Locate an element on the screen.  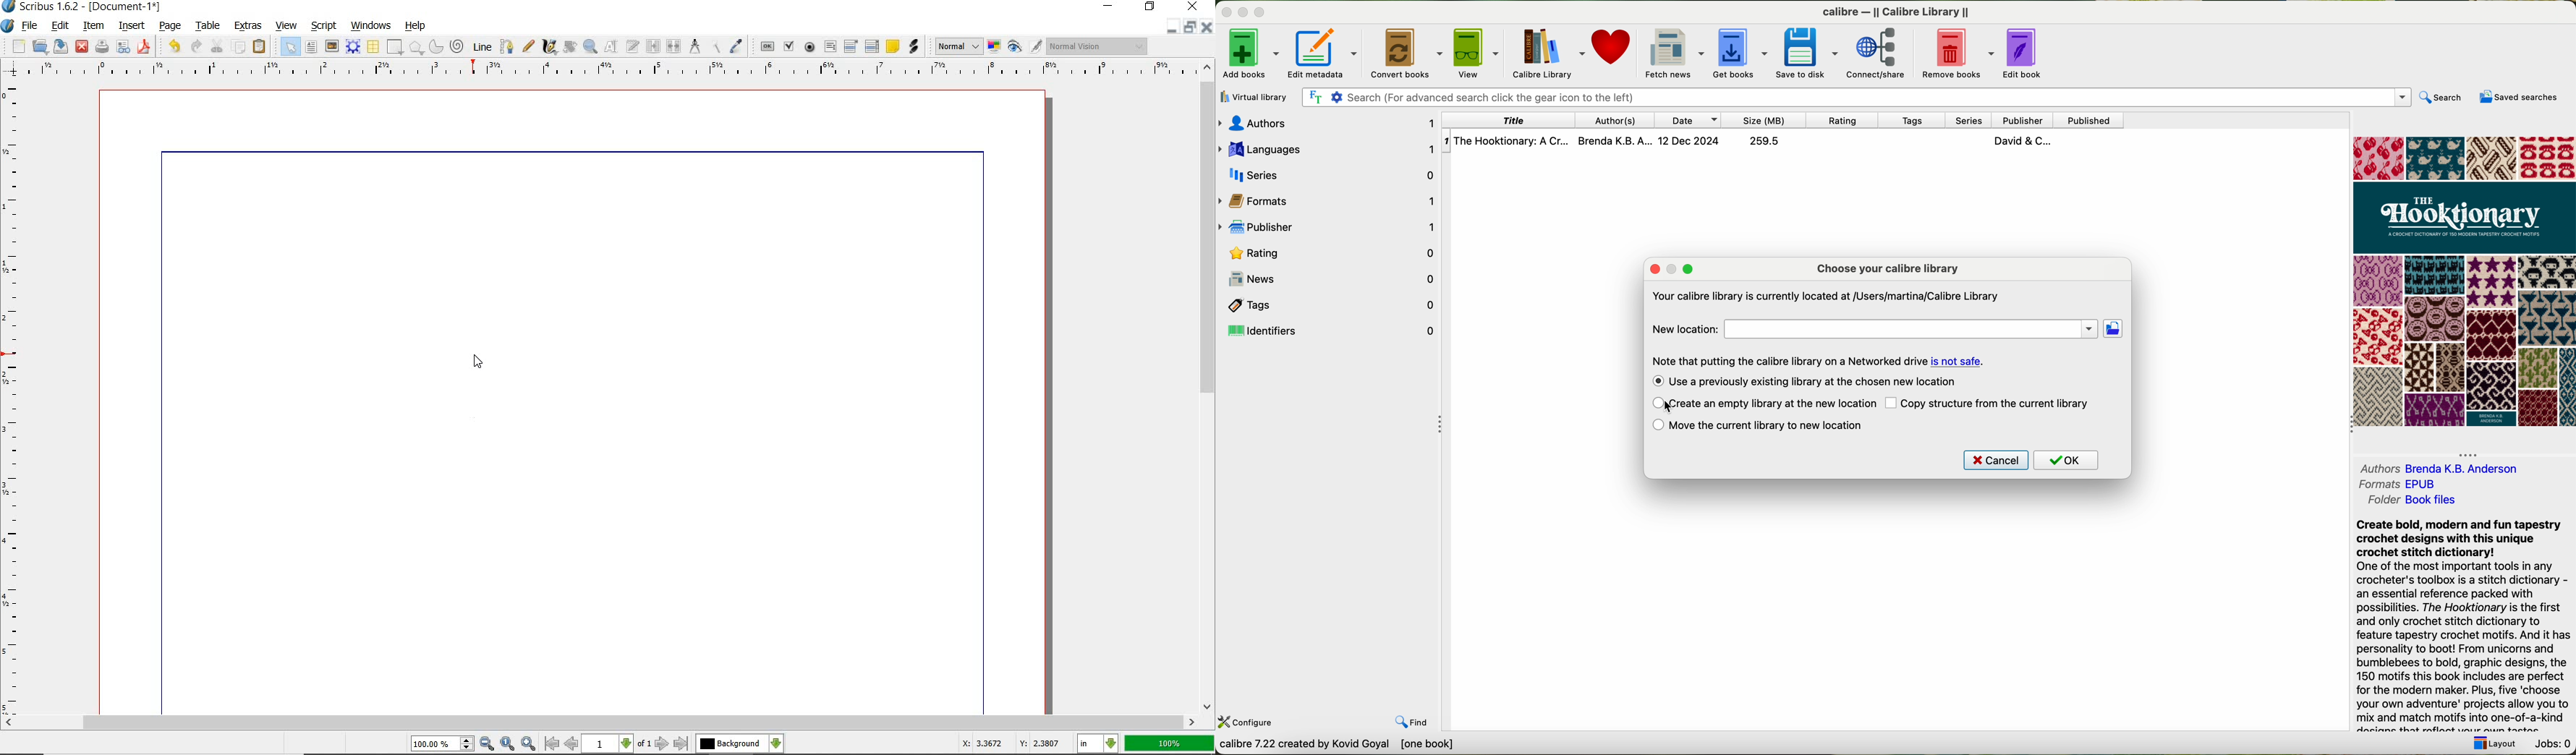
preview mode is located at coordinates (1024, 46).